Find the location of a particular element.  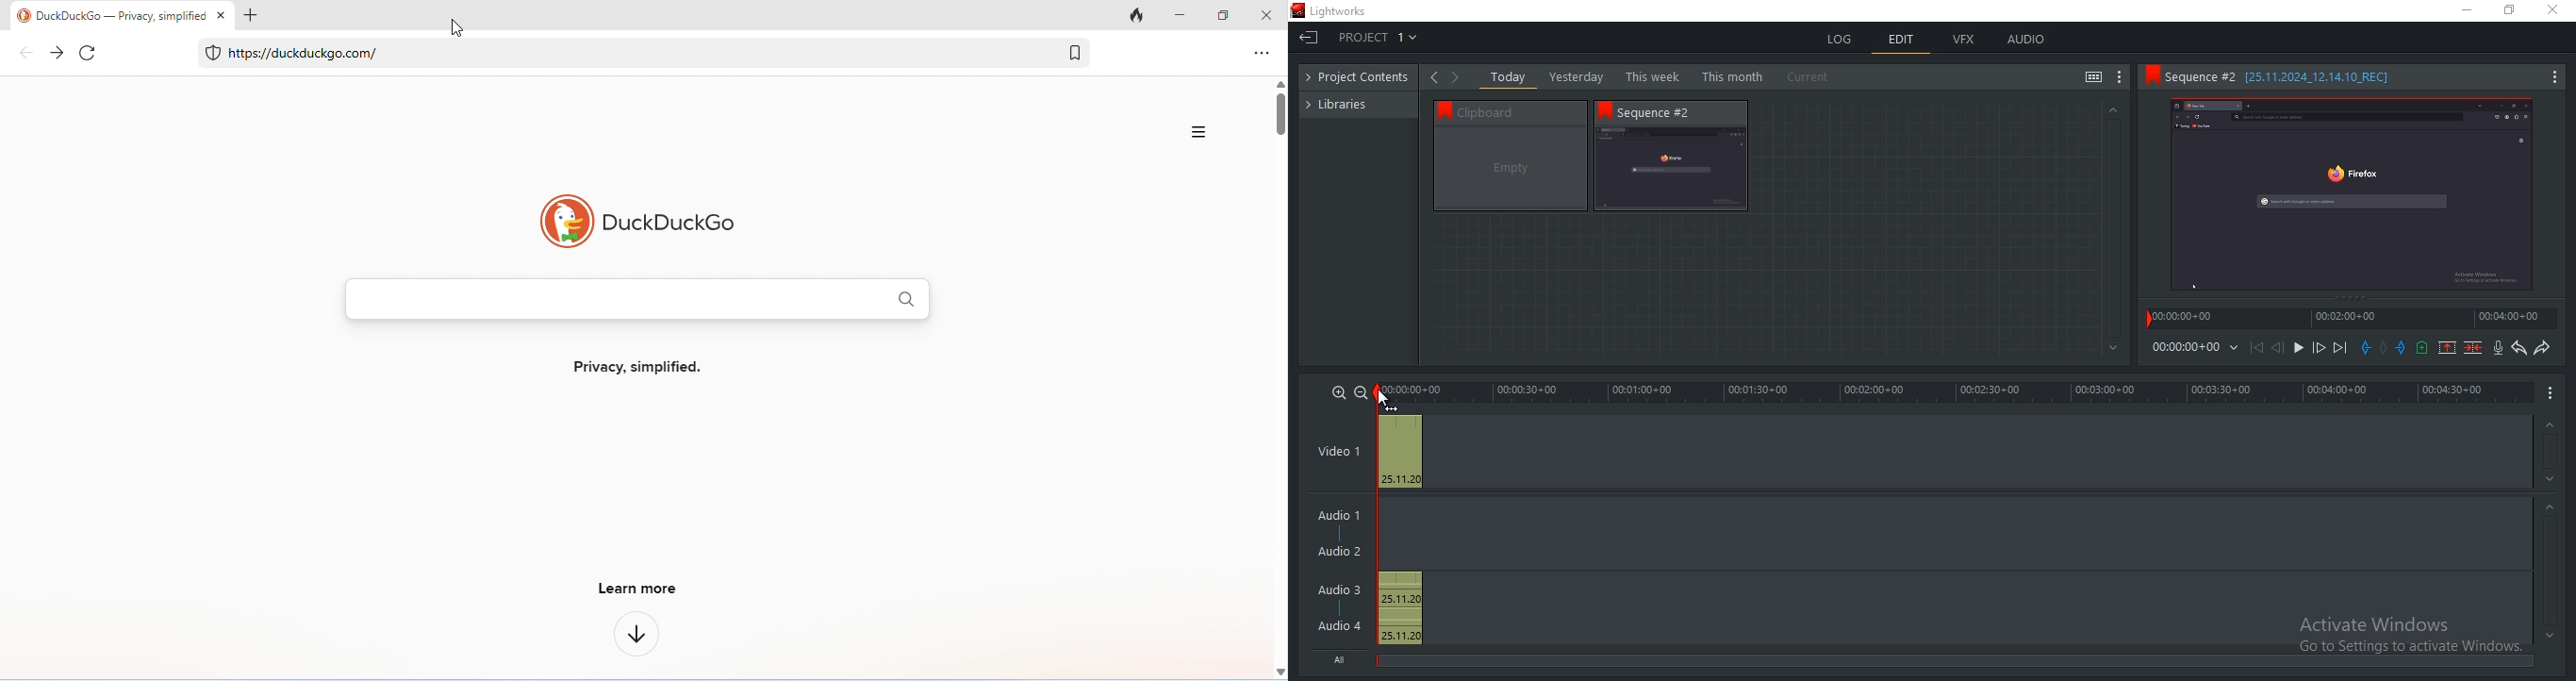

Exit project is located at coordinates (1308, 40).